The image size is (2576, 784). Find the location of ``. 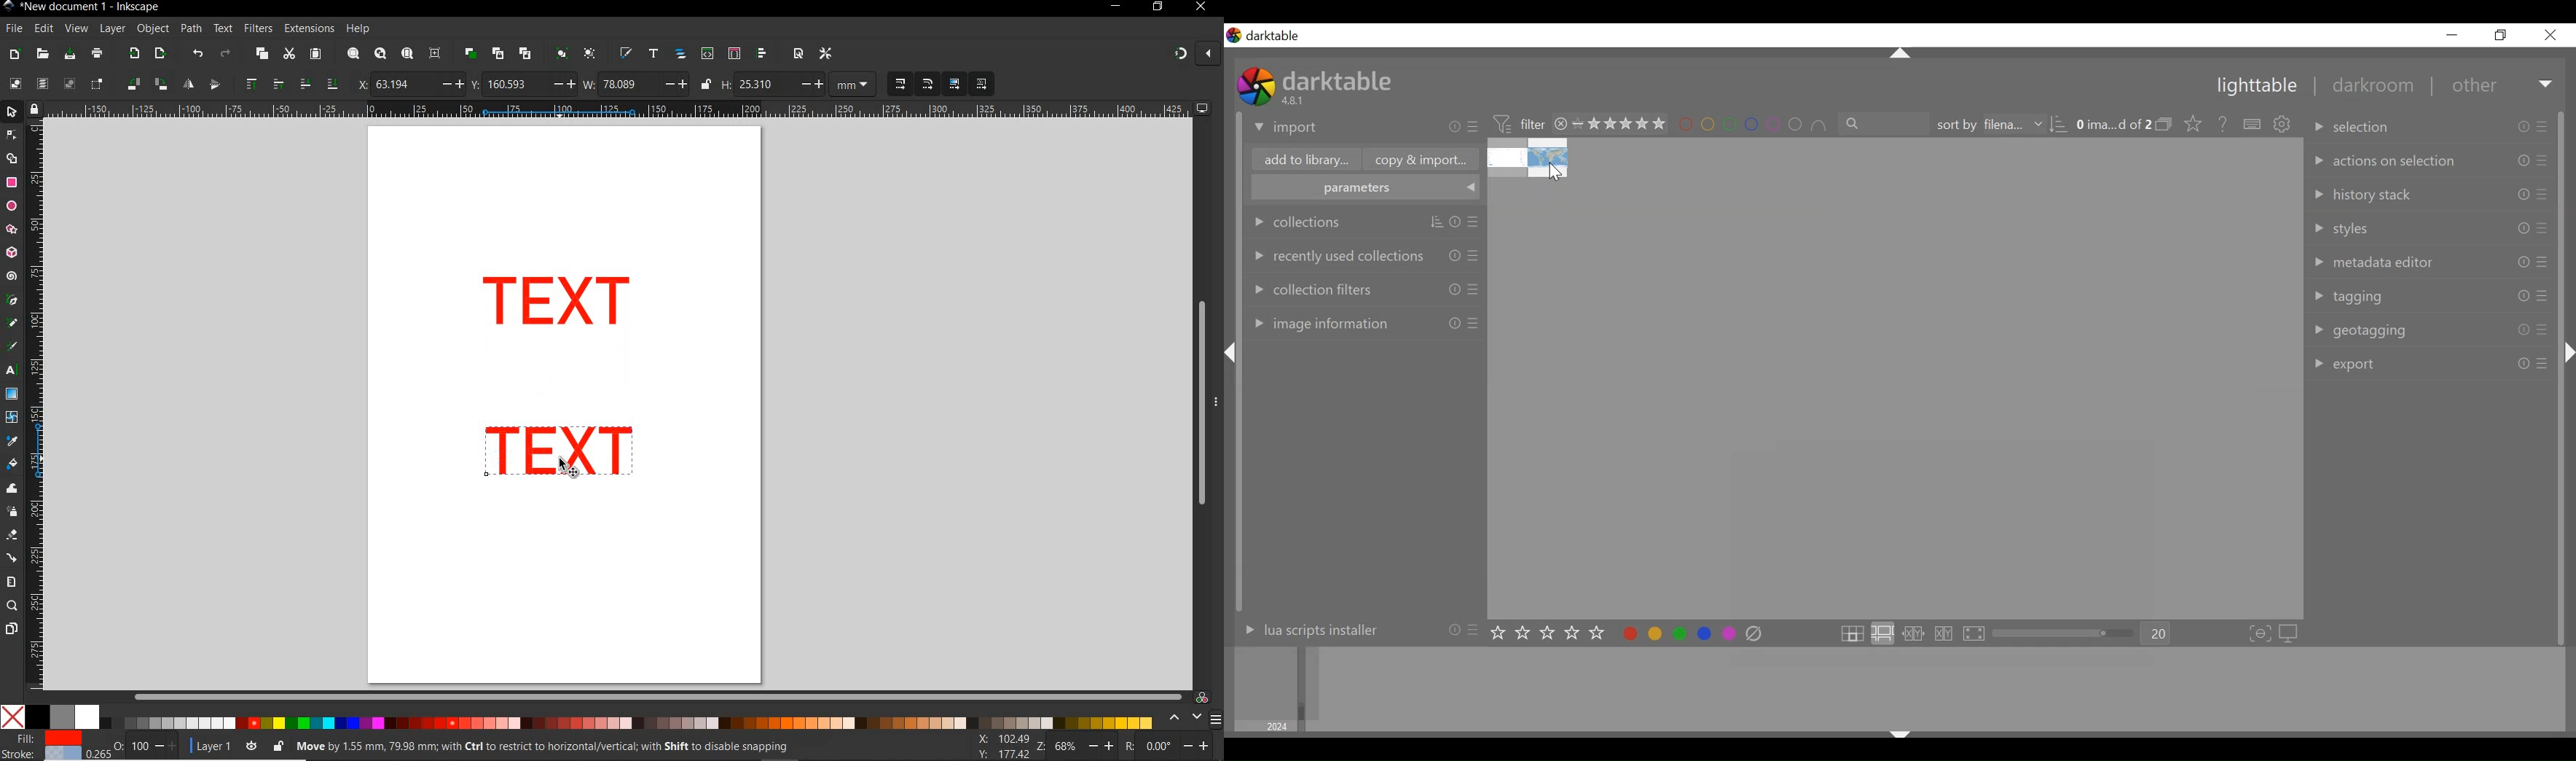

 is located at coordinates (2546, 299).